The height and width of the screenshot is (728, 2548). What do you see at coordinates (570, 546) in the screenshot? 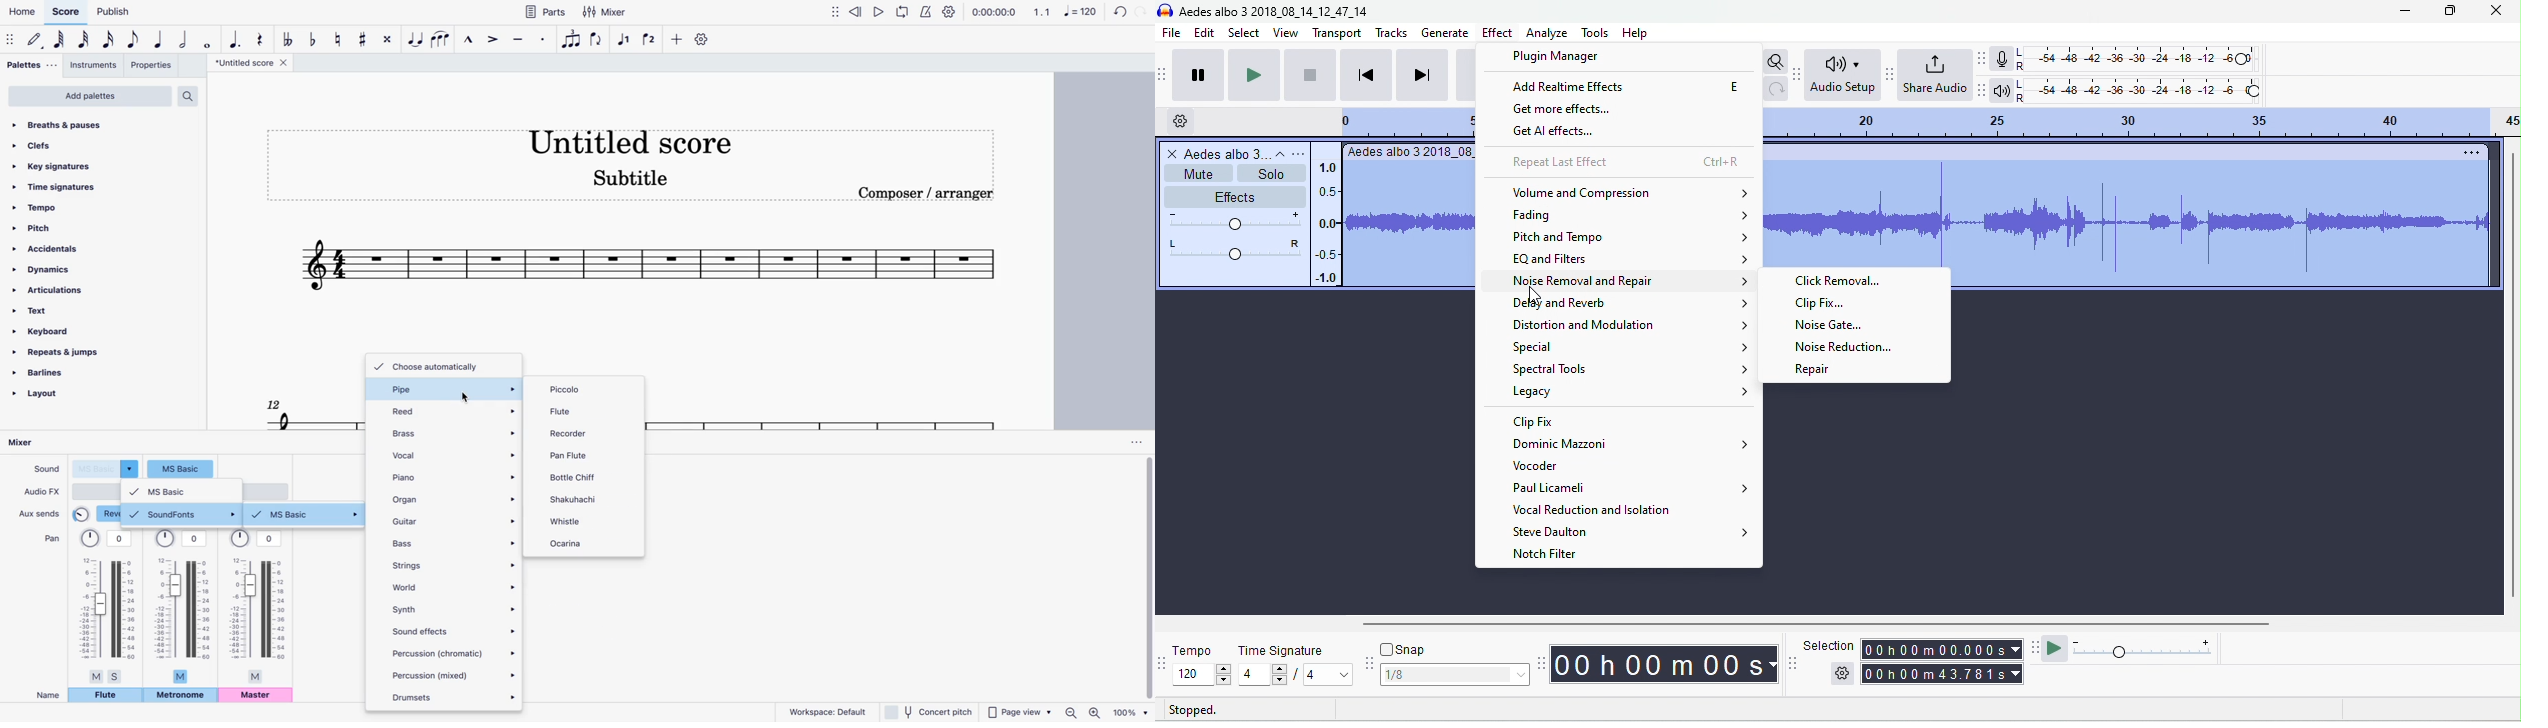
I see `ocarina` at bounding box center [570, 546].